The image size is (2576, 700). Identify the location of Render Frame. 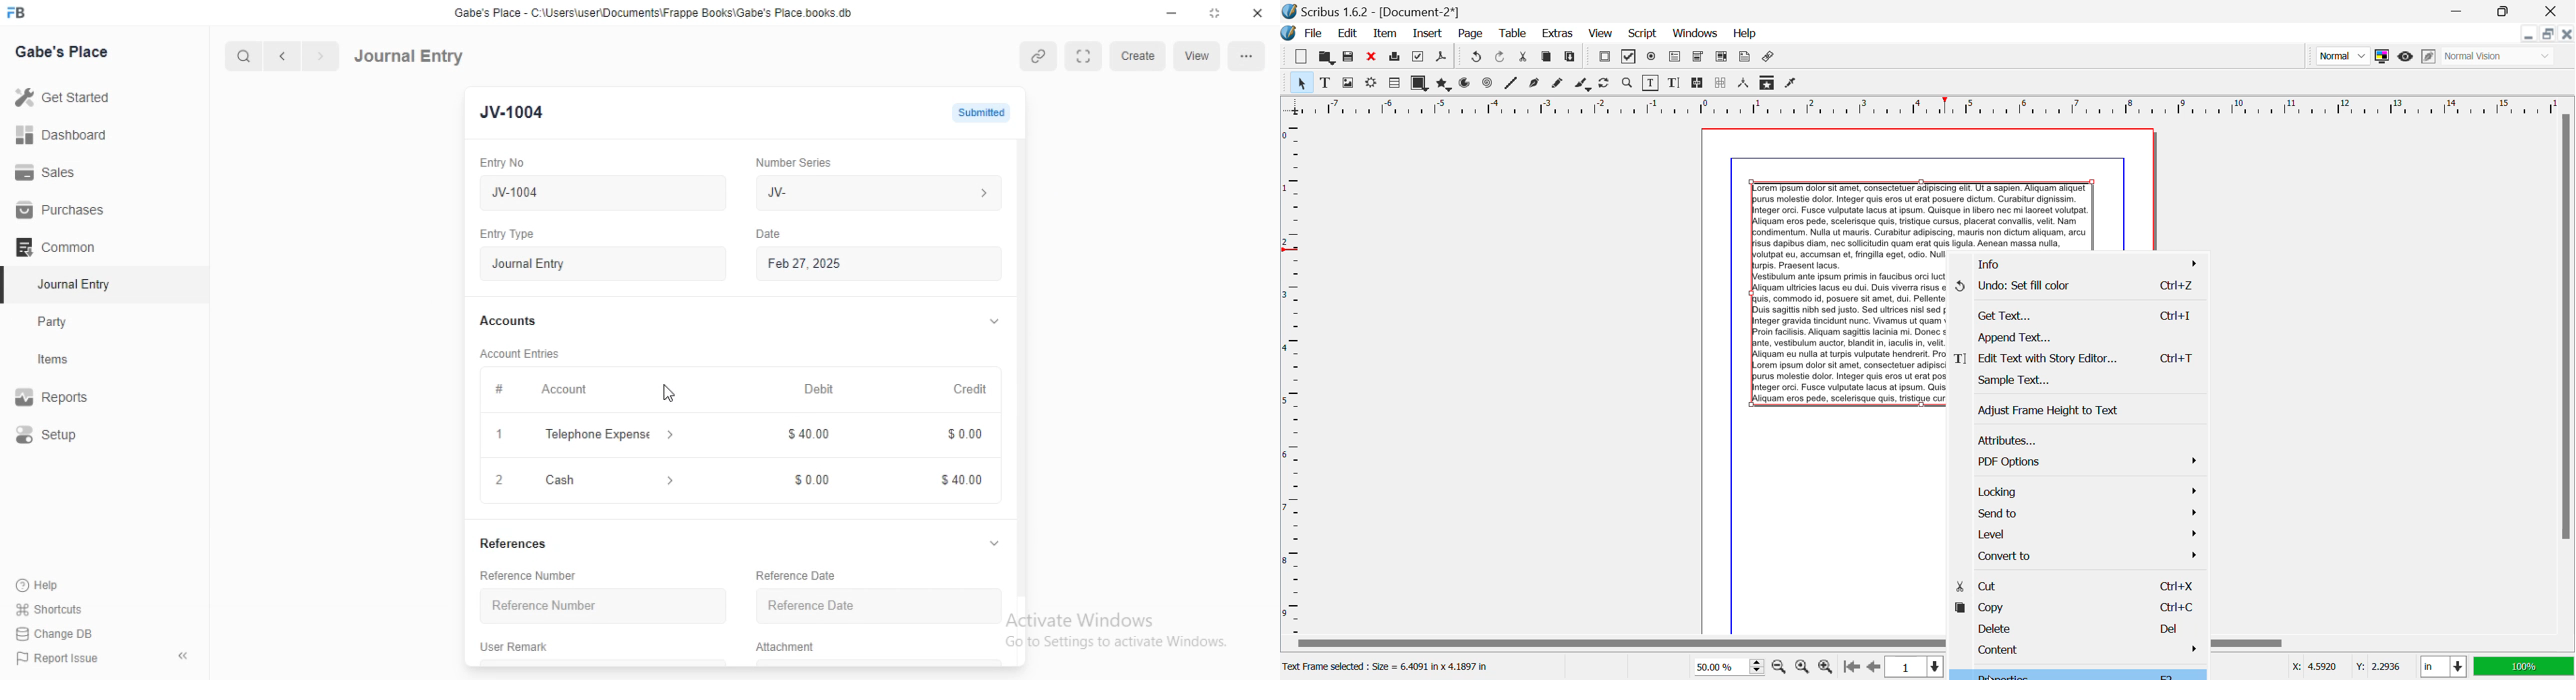
(1370, 84).